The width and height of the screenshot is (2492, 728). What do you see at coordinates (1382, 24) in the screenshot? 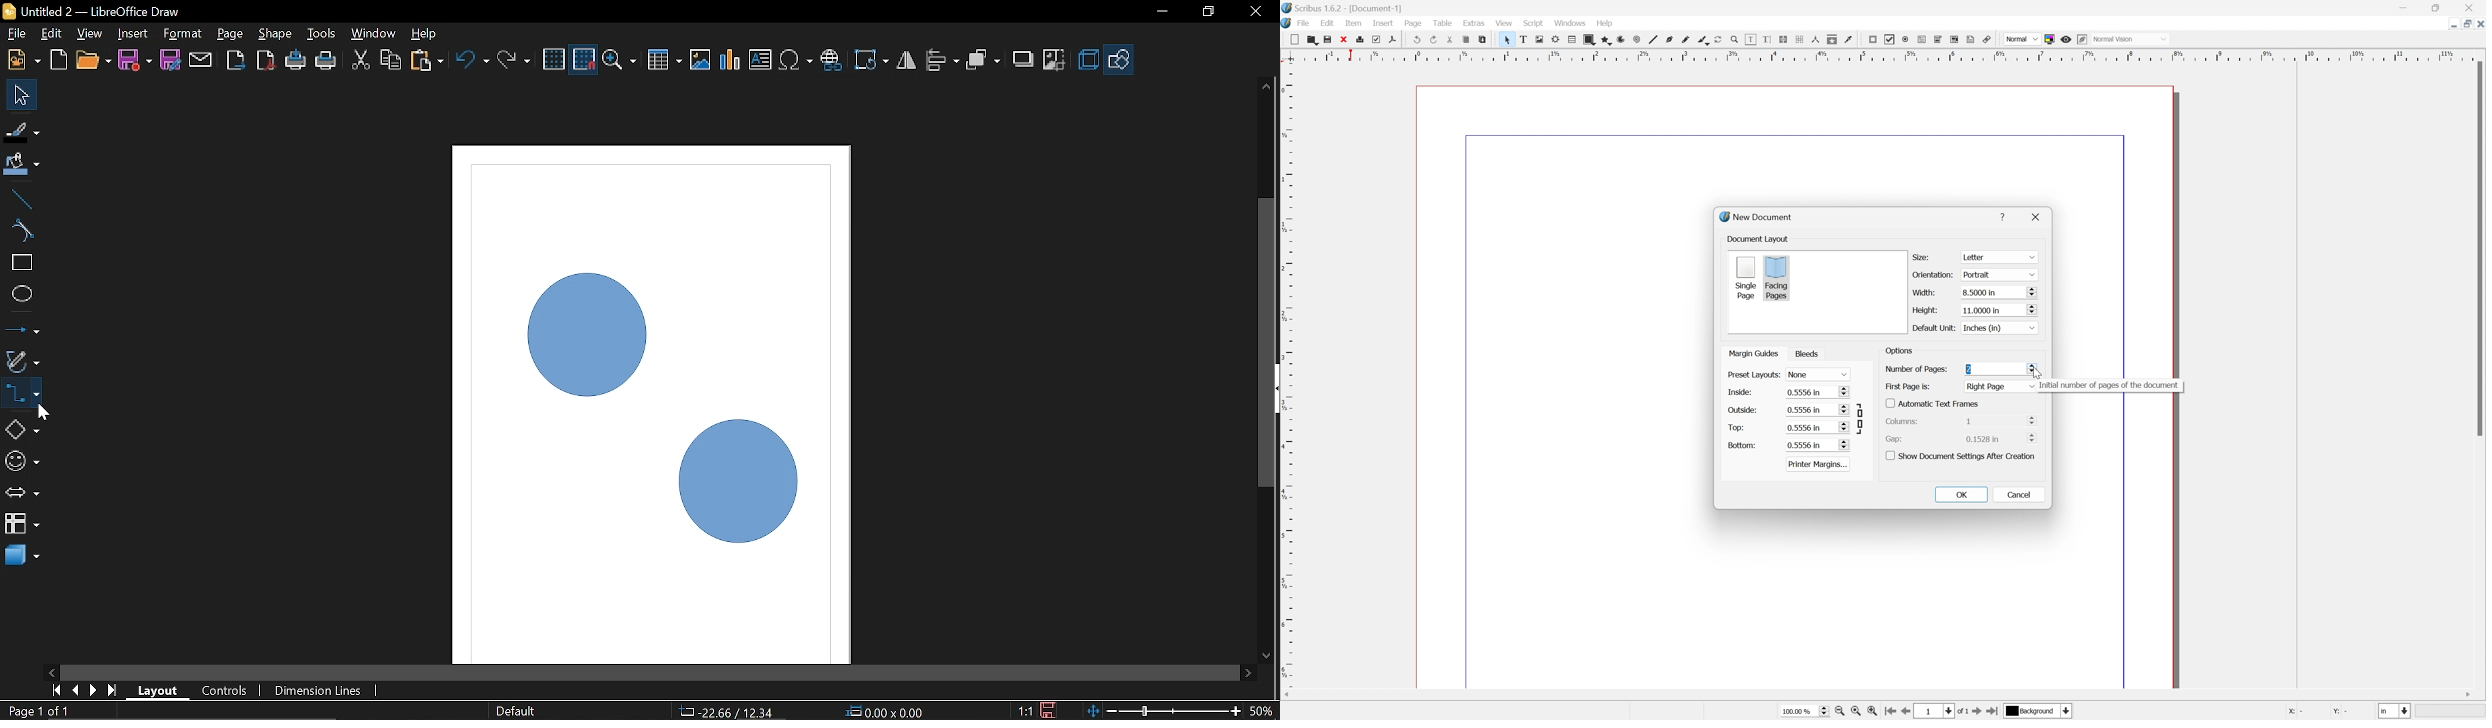
I see `Insert` at bounding box center [1382, 24].